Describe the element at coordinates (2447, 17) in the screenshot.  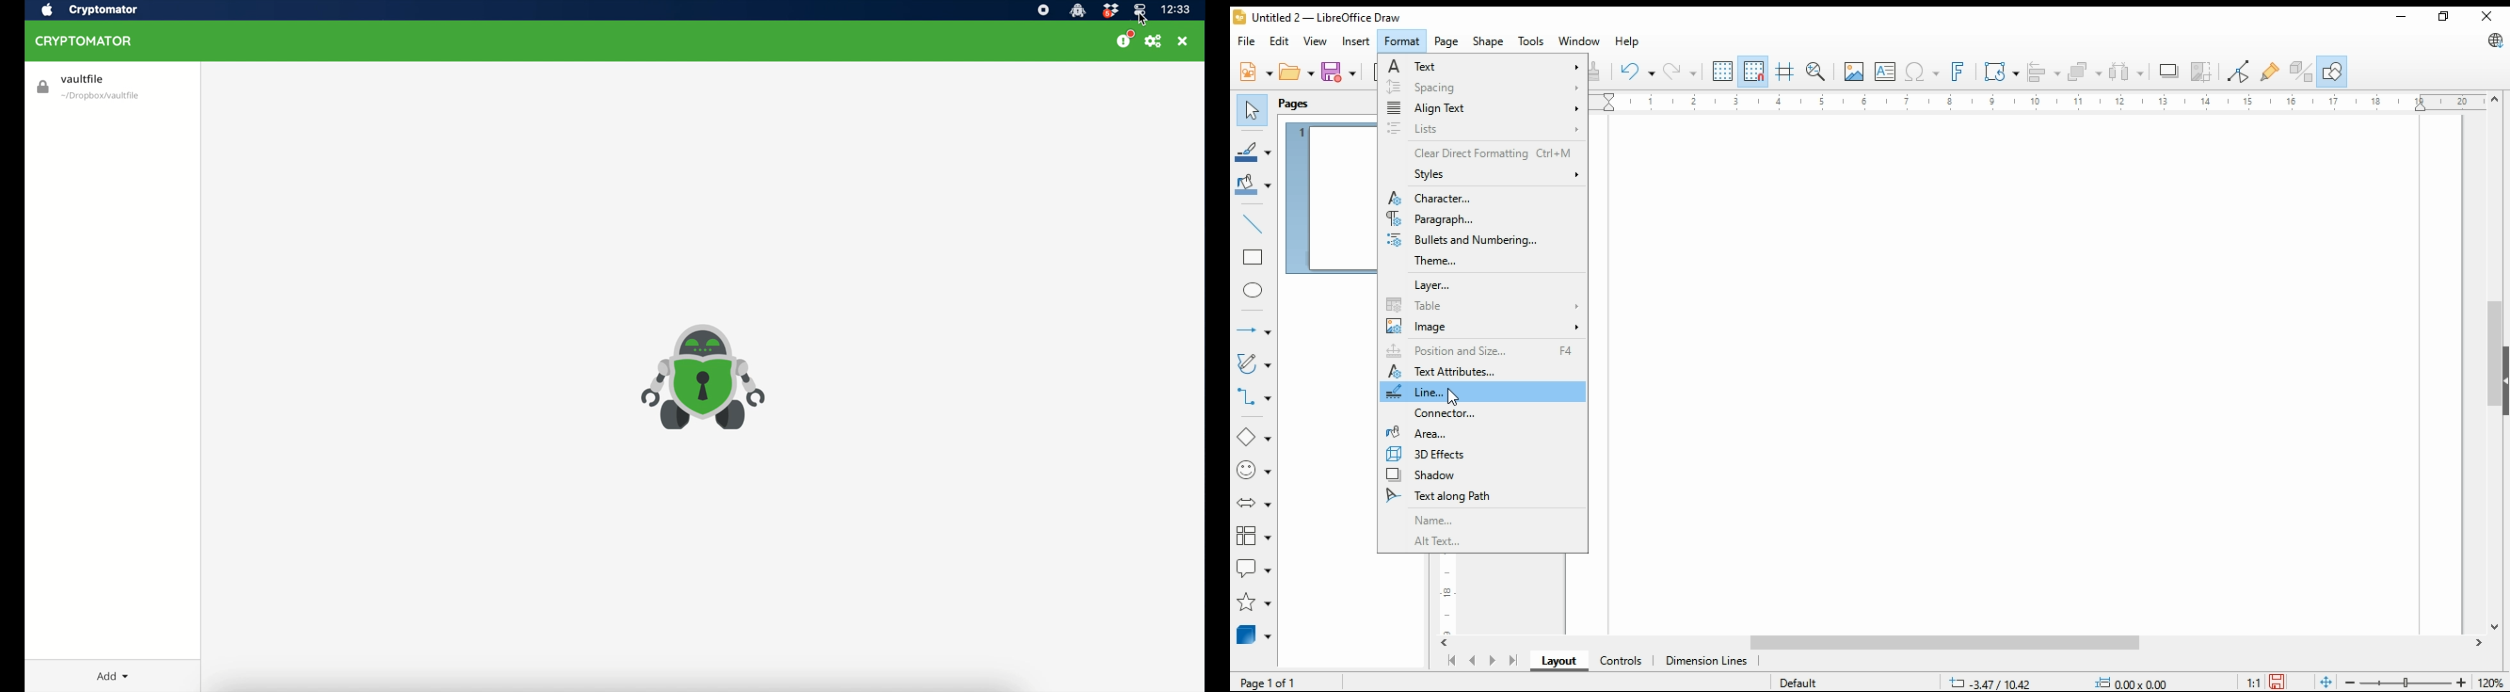
I see `restore` at that location.